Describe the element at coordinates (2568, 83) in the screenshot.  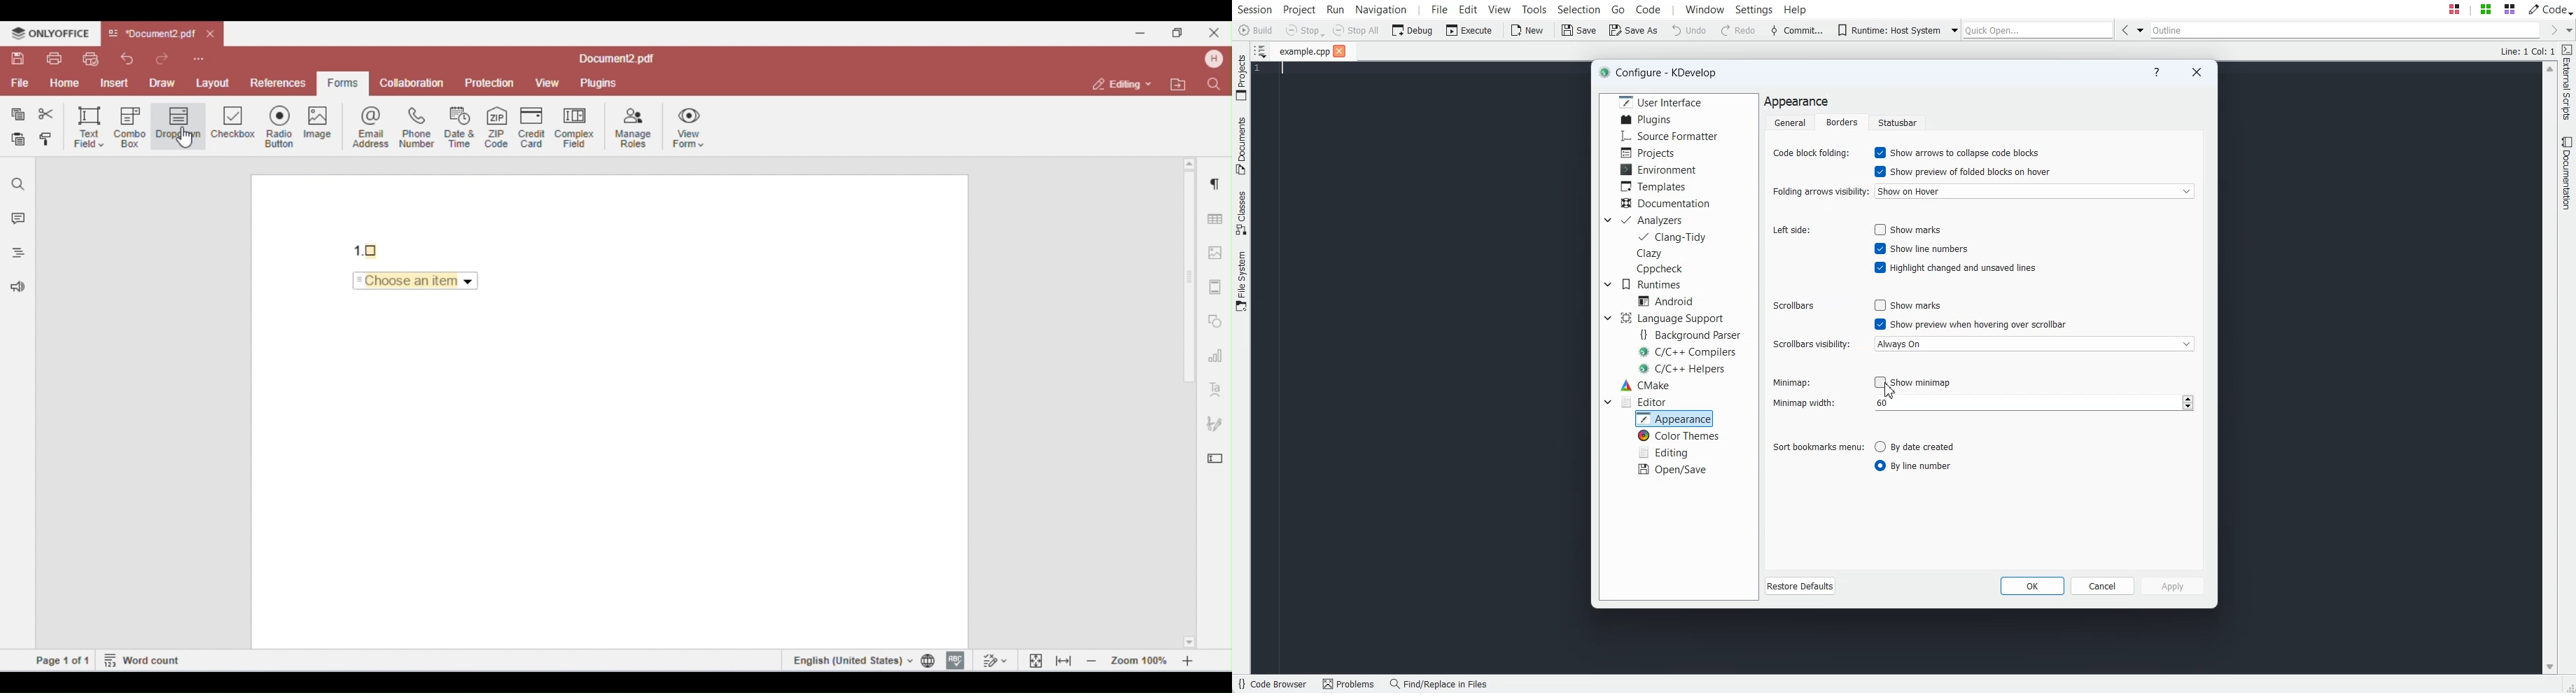
I see `External Scripts` at that location.